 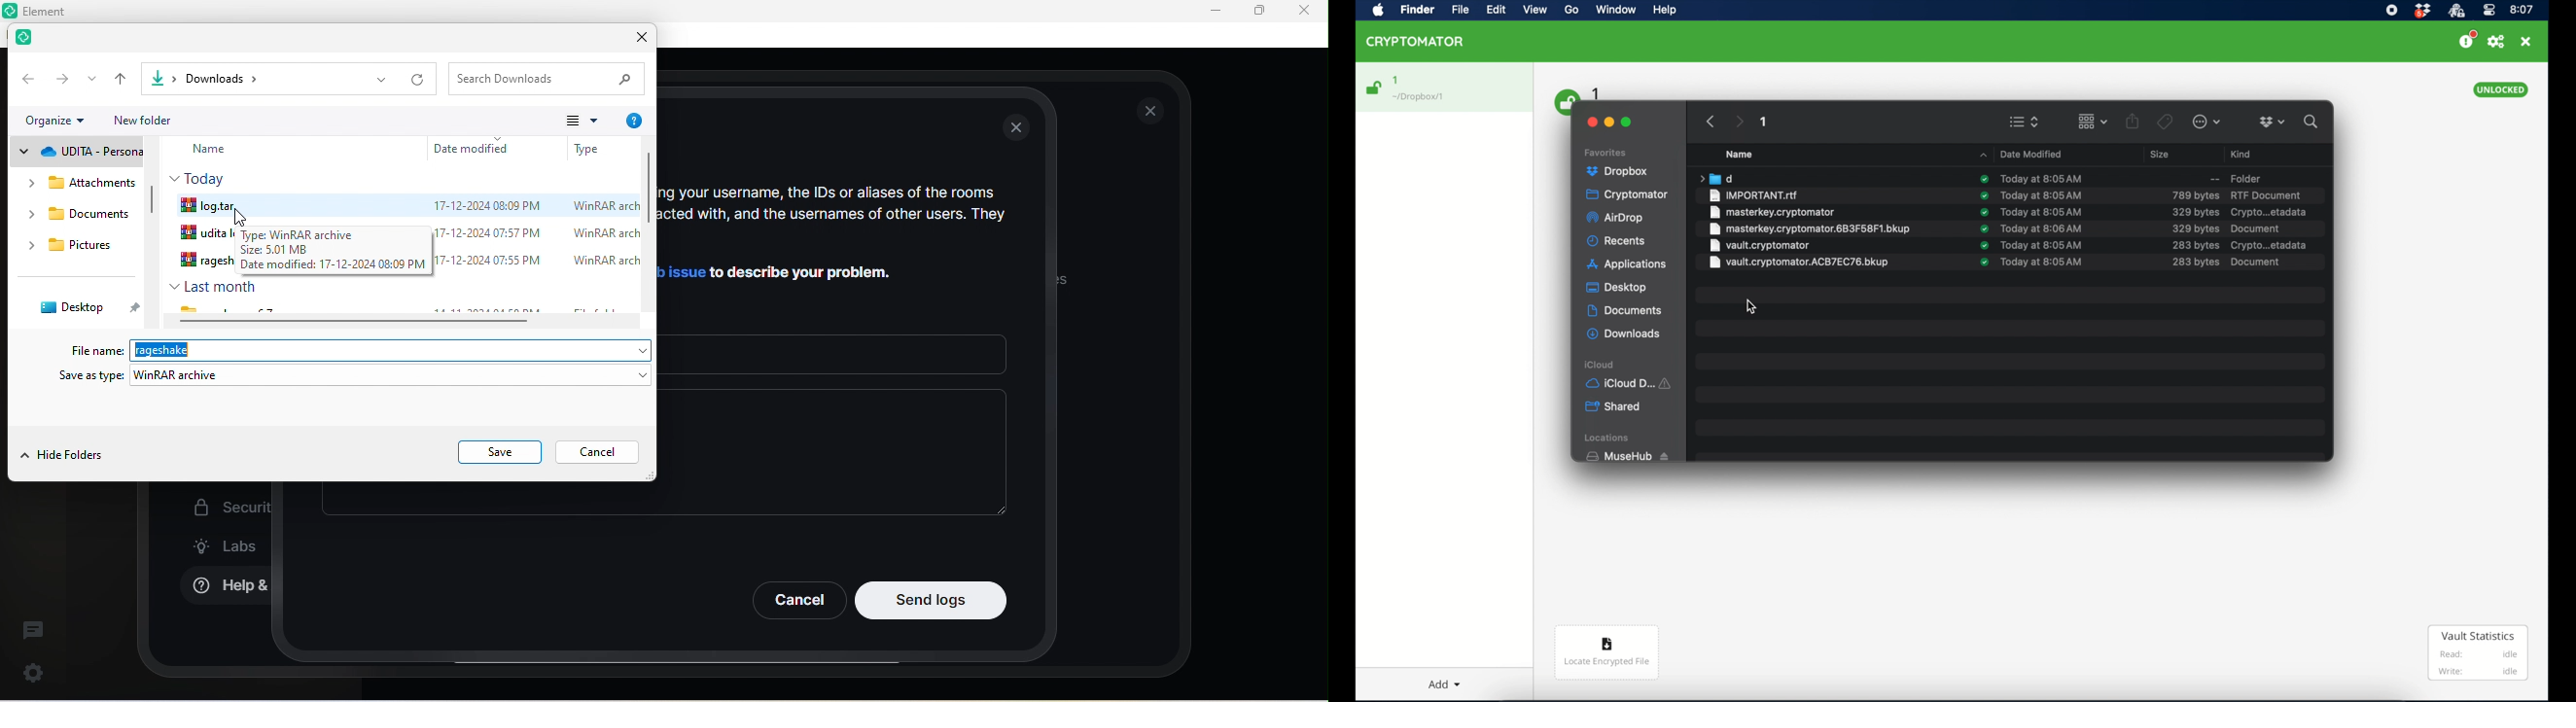 I want to click on WinRAR arch, so click(x=600, y=204).